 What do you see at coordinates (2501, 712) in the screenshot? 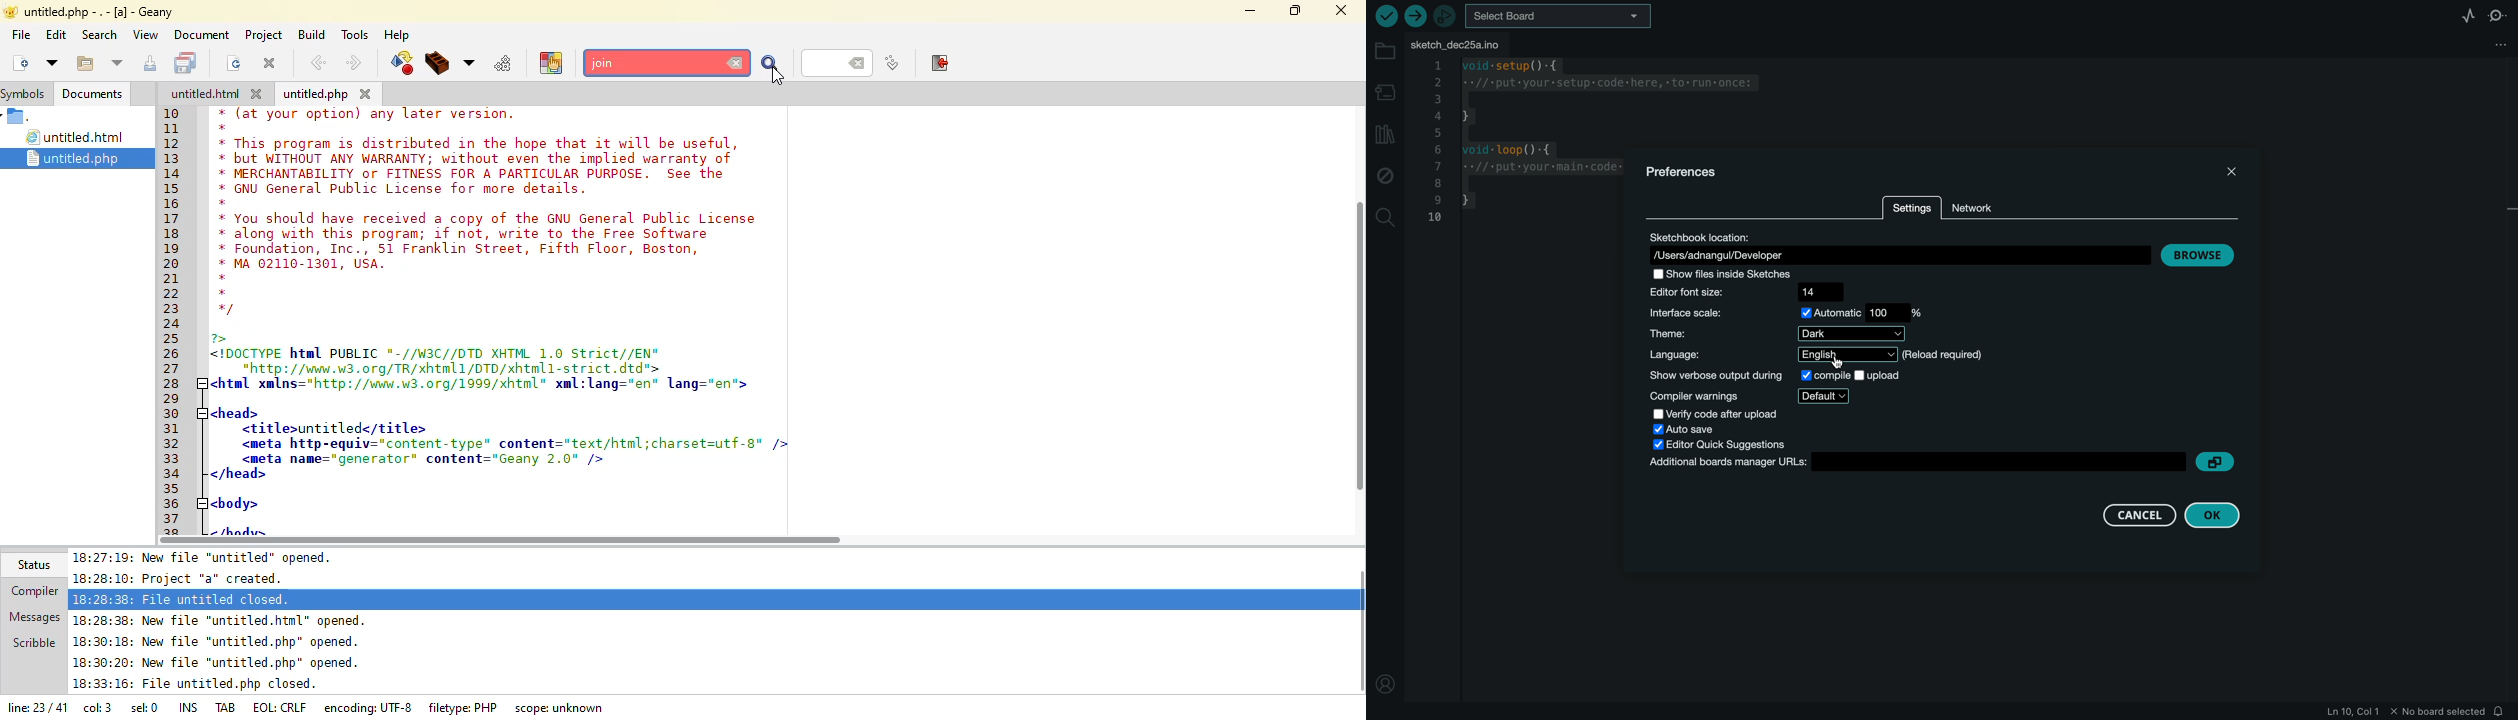
I see `notification` at bounding box center [2501, 712].